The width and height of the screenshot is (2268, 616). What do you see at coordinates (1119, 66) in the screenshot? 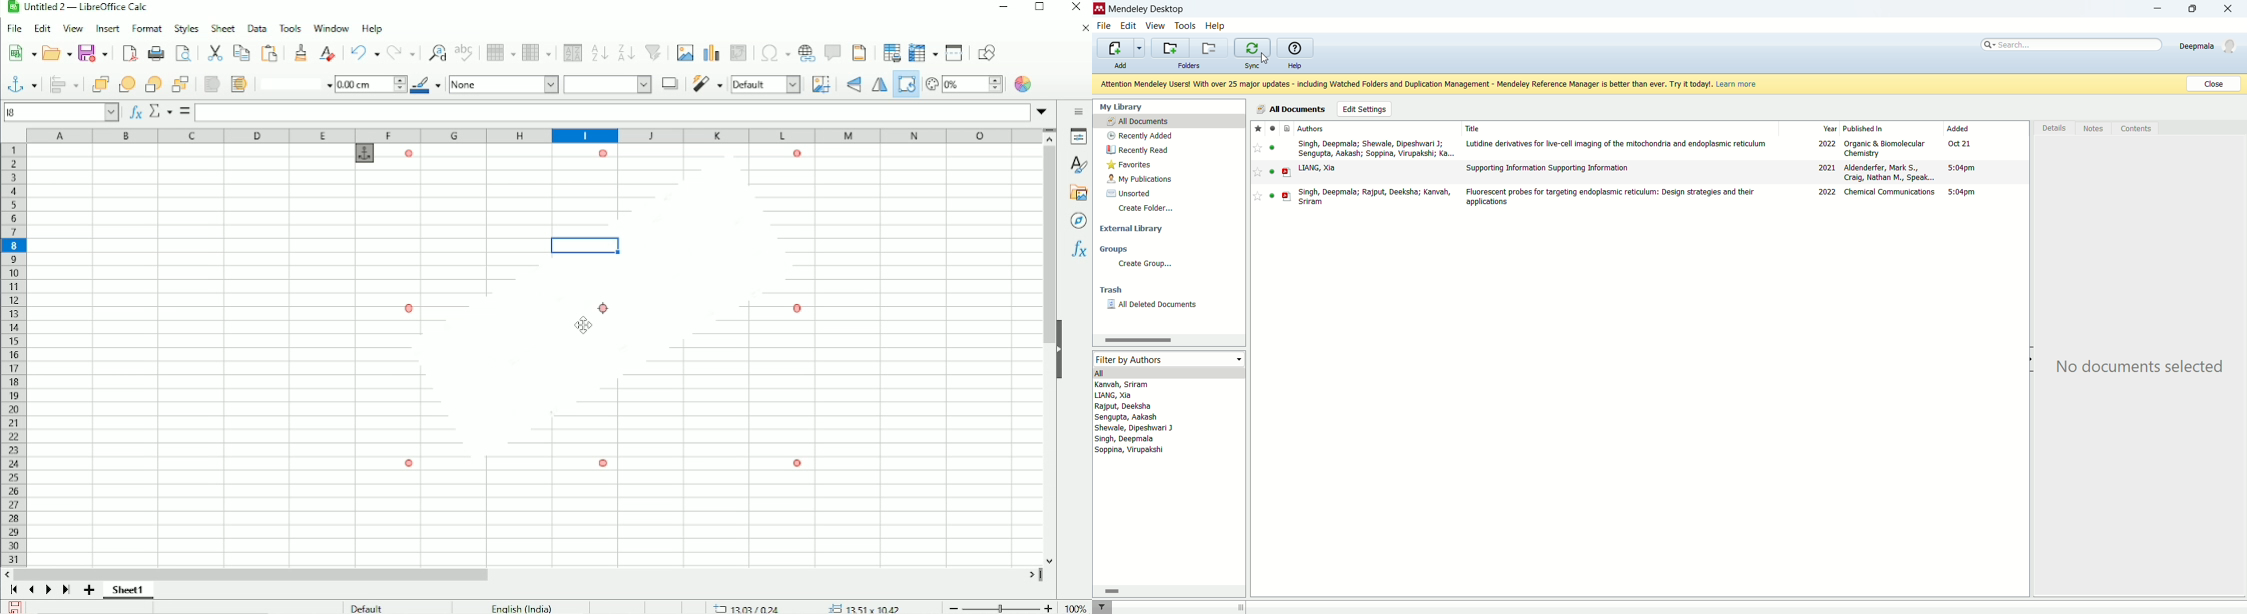
I see `add` at bounding box center [1119, 66].